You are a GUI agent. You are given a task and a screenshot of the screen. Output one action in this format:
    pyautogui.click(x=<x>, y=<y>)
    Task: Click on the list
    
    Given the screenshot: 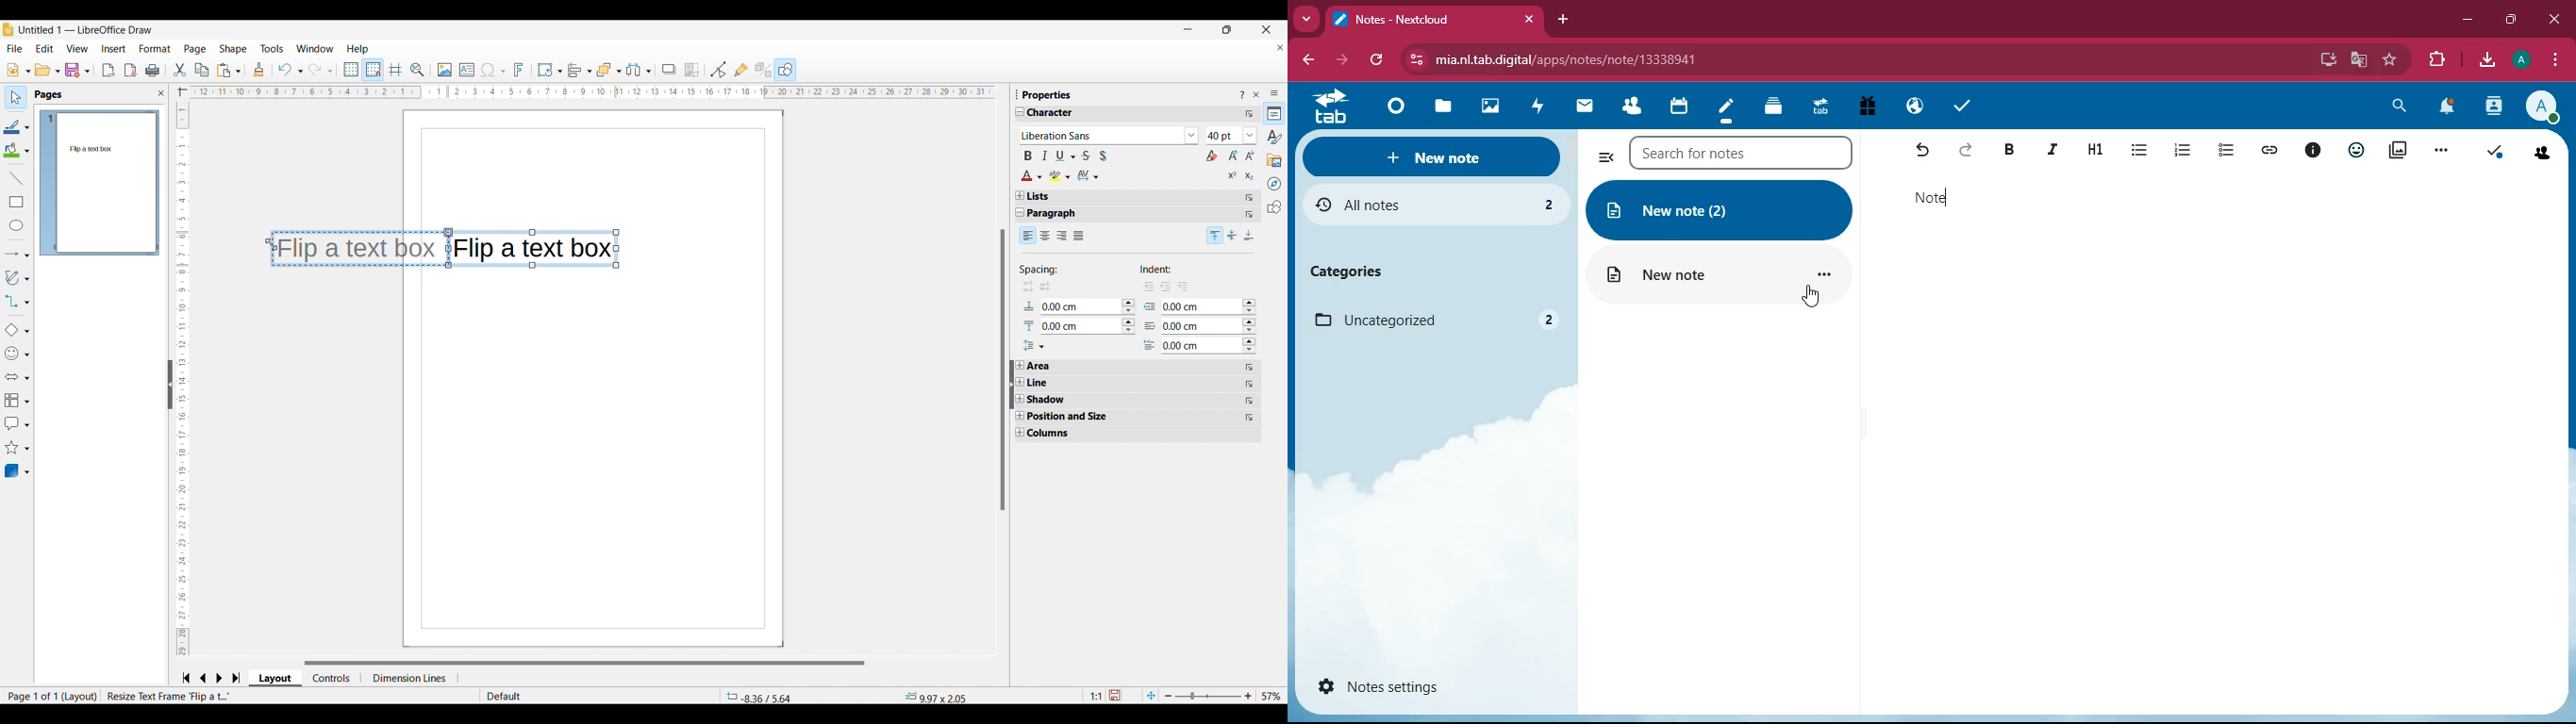 What is the action you would take?
    pyautogui.click(x=2228, y=151)
    